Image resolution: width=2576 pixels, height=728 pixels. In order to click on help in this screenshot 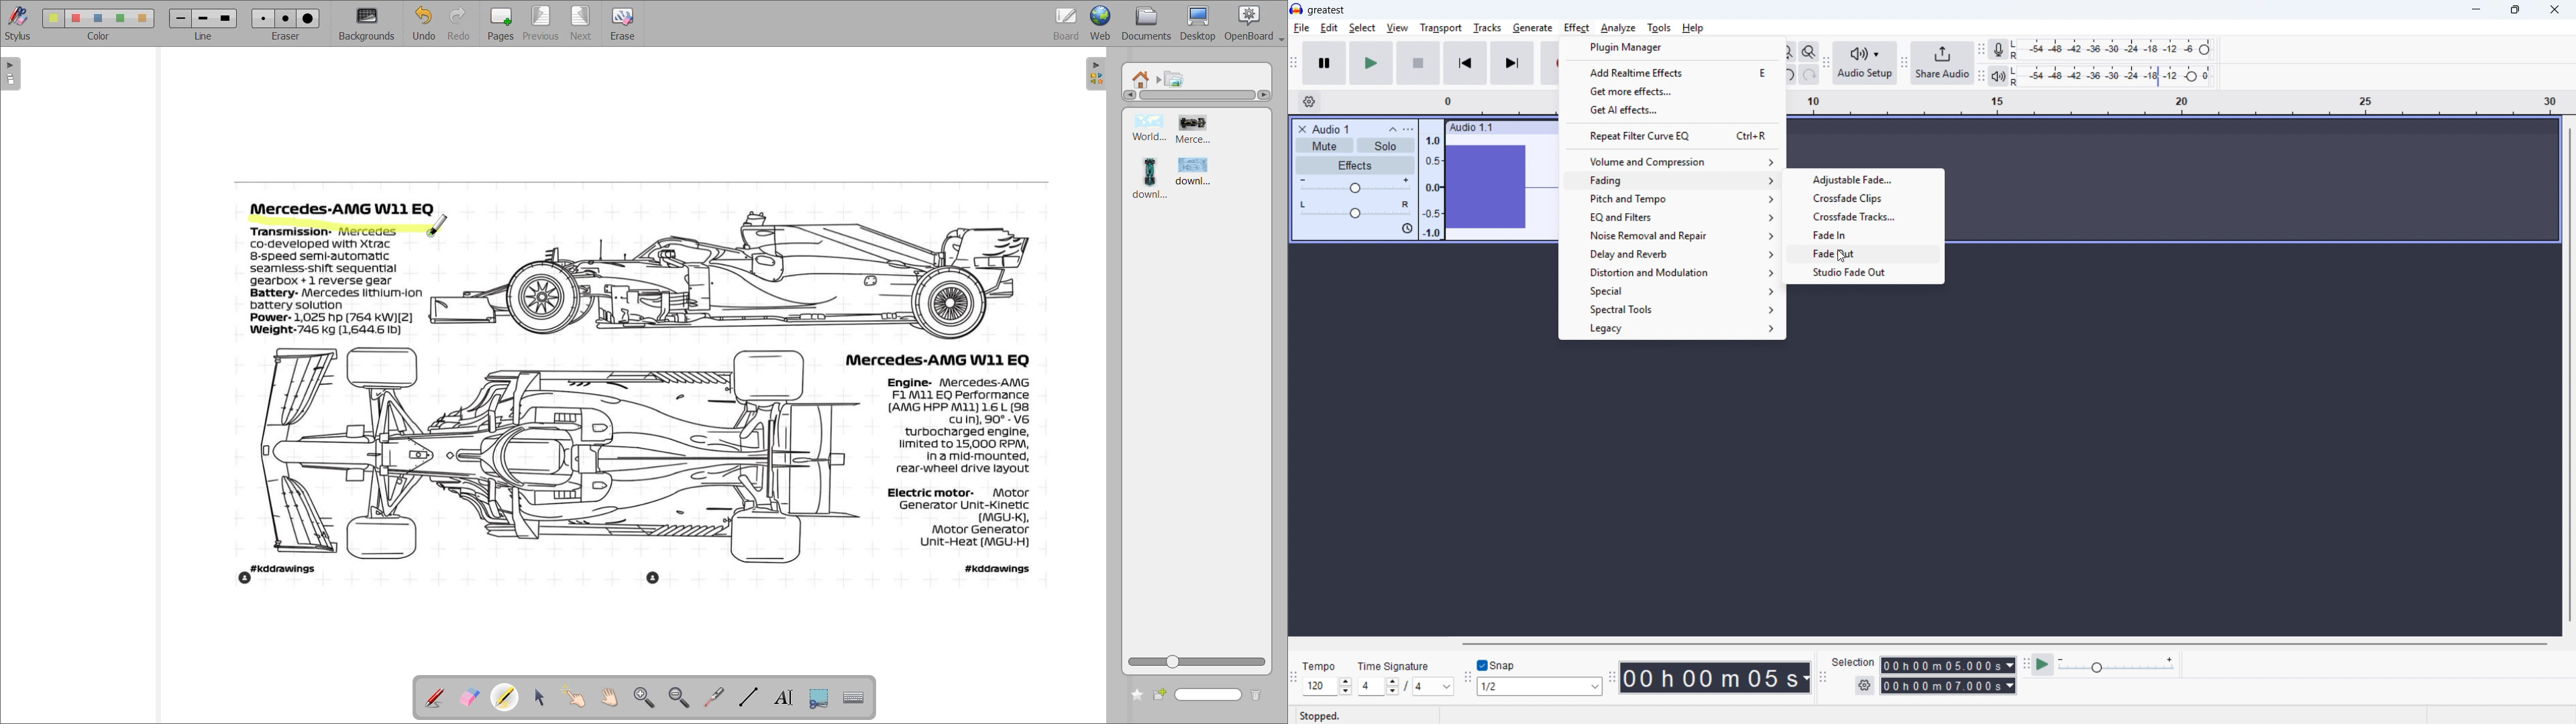, I will do `click(1693, 28)`.